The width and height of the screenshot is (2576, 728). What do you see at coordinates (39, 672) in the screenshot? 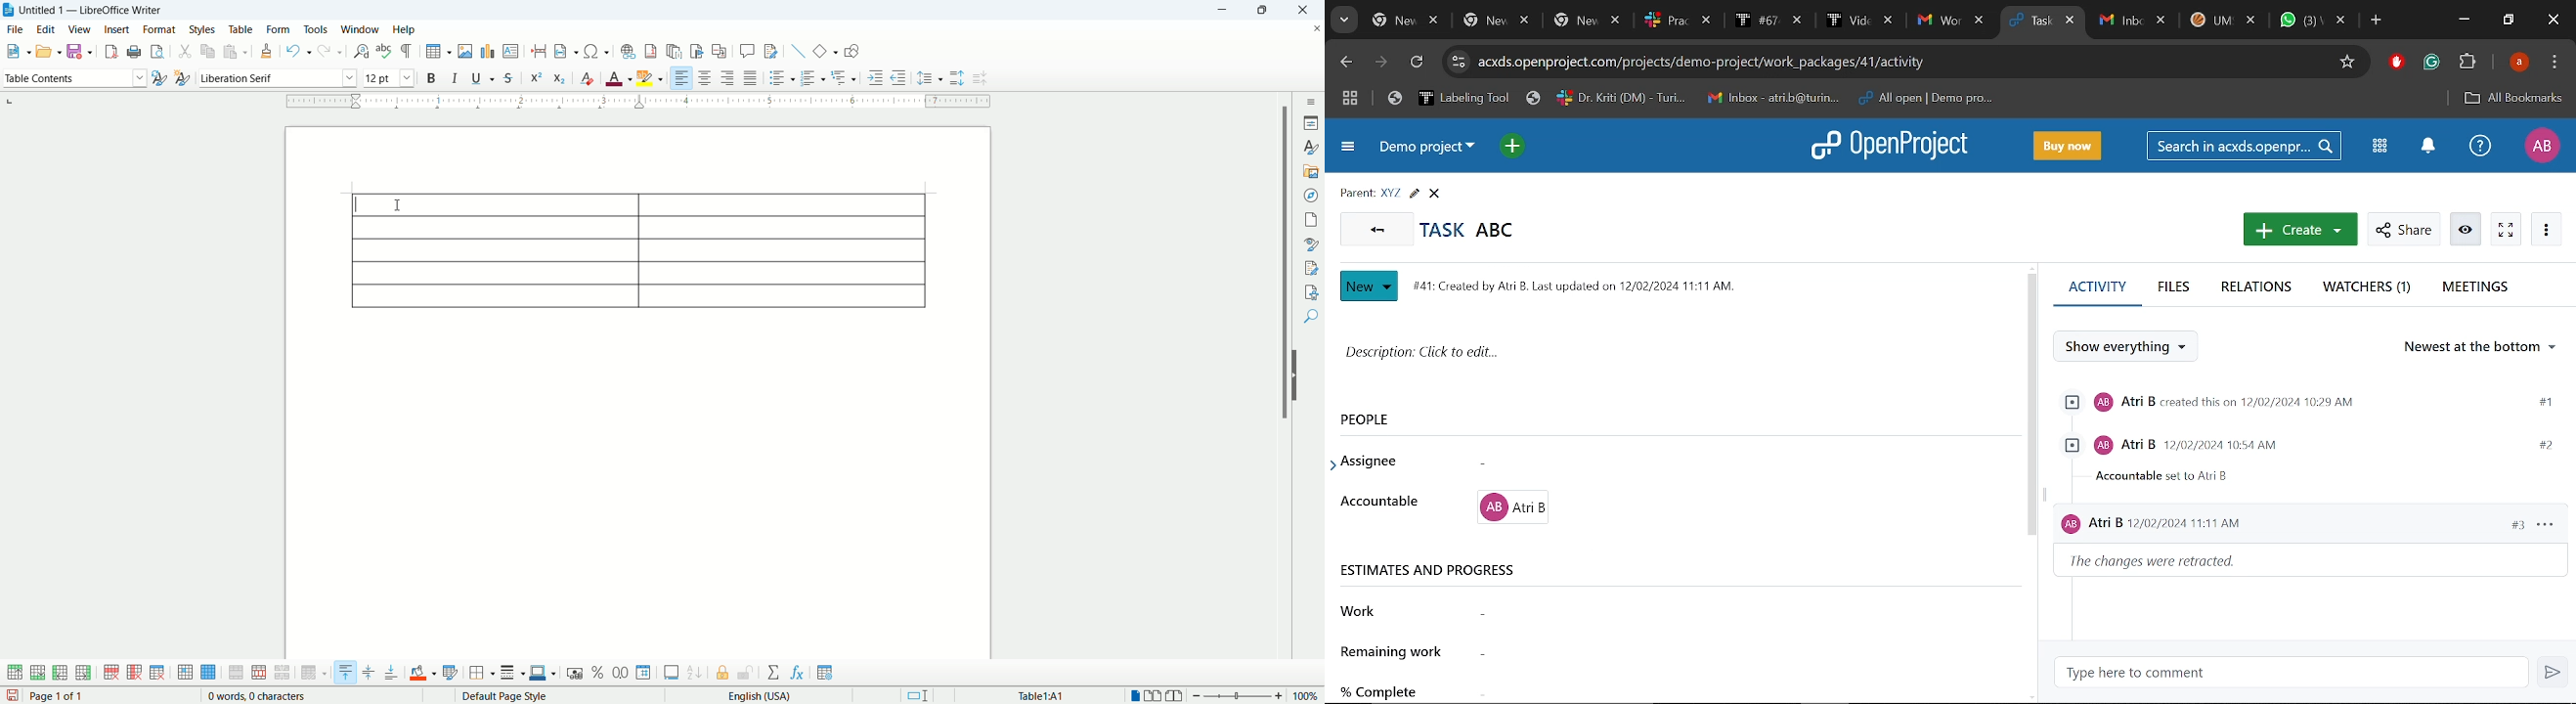
I see `insert row below` at bounding box center [39, 672].